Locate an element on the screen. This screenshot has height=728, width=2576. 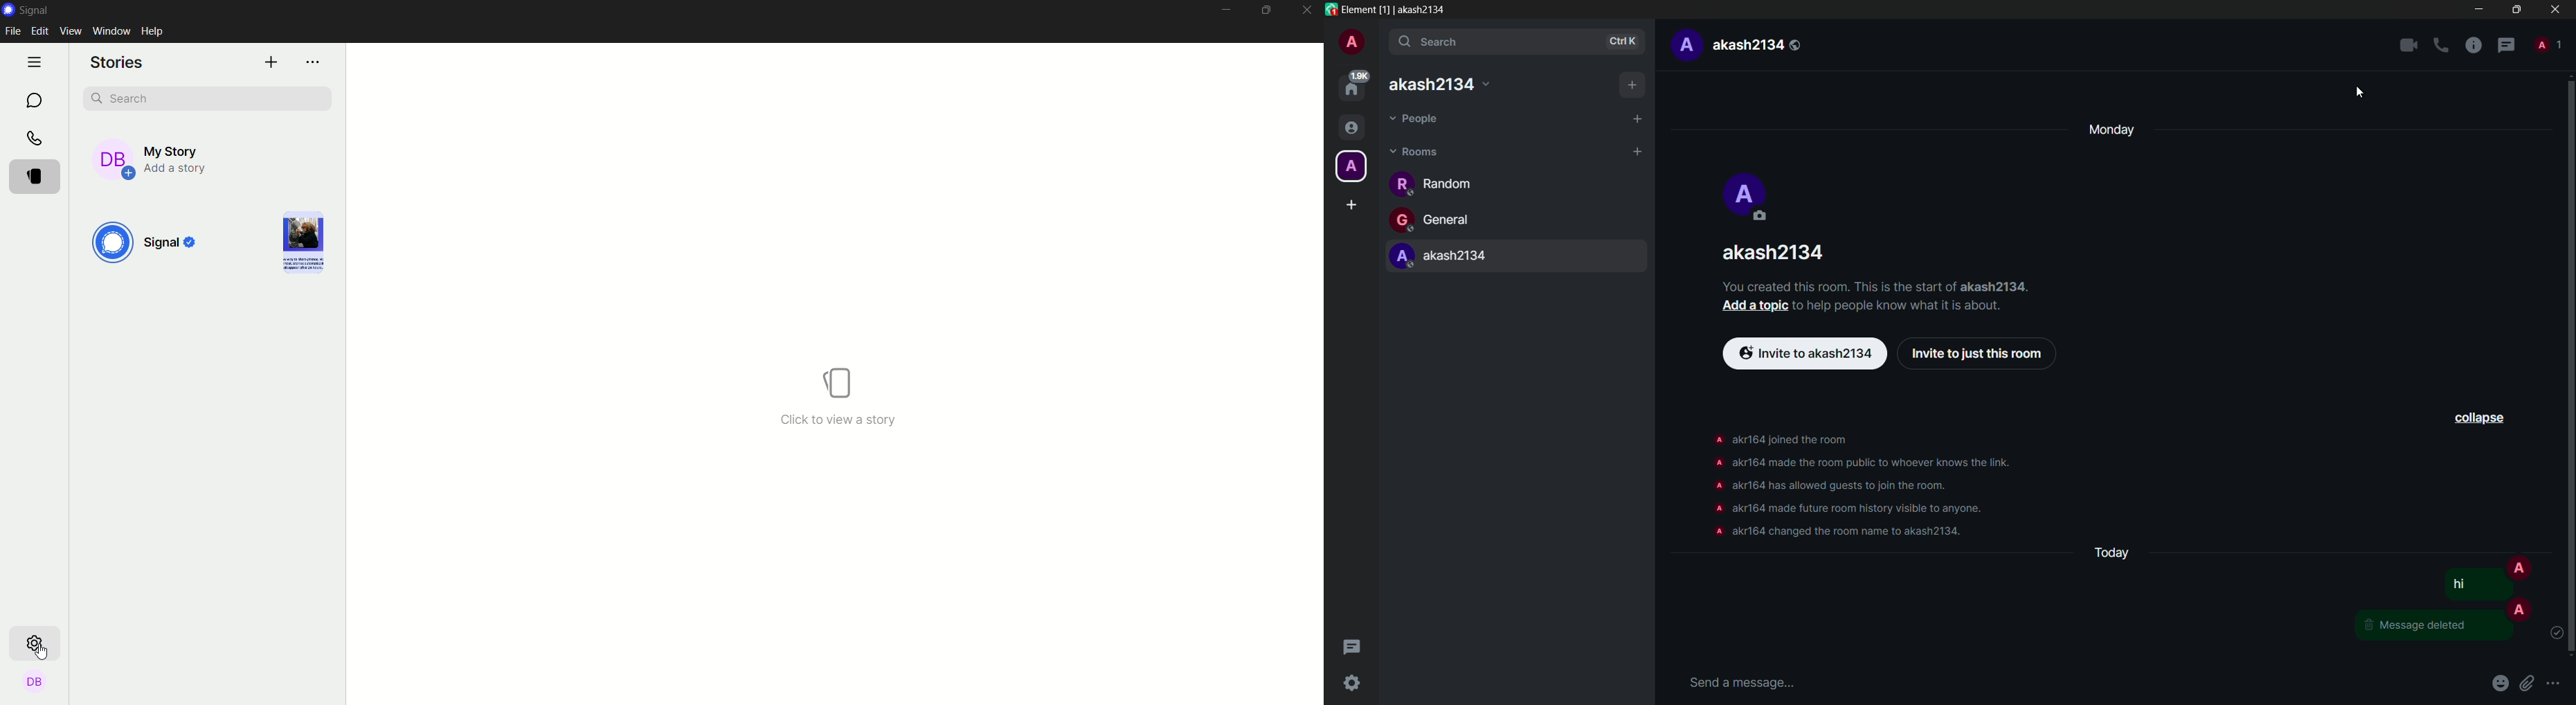
attach is located at coordinates (2530, 683).